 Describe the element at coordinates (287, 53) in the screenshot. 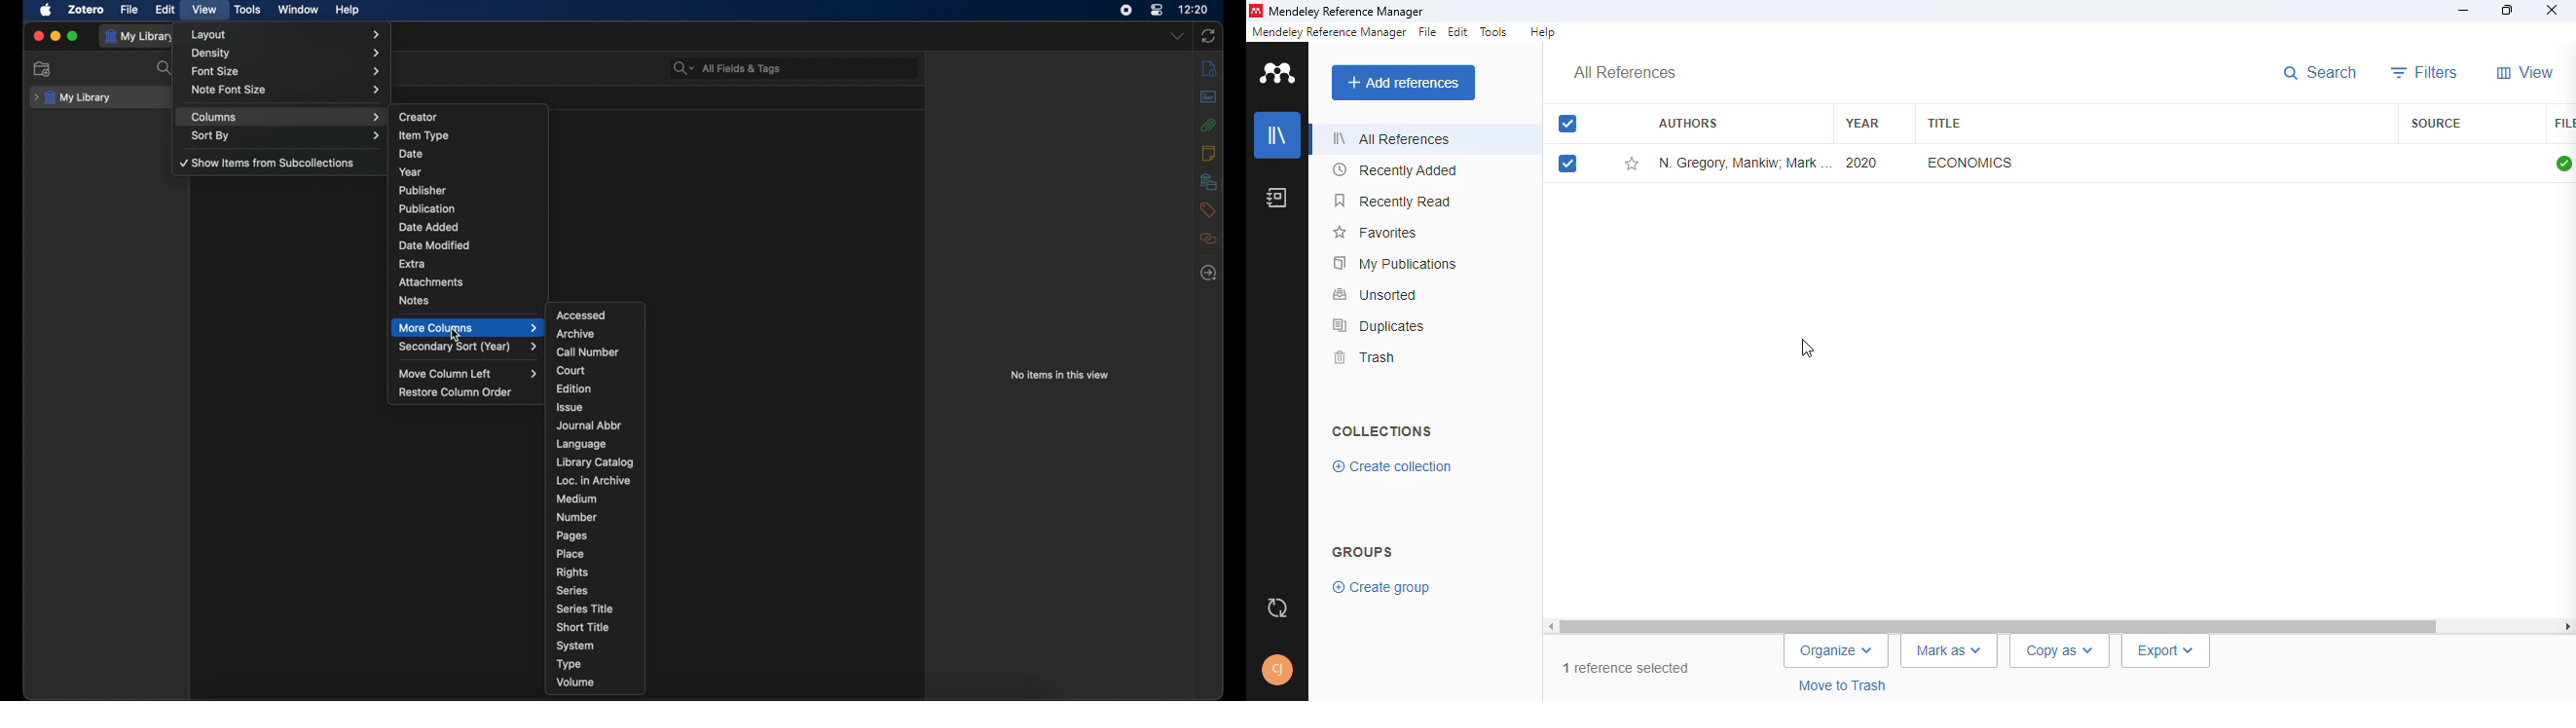

I see `density` at that location.